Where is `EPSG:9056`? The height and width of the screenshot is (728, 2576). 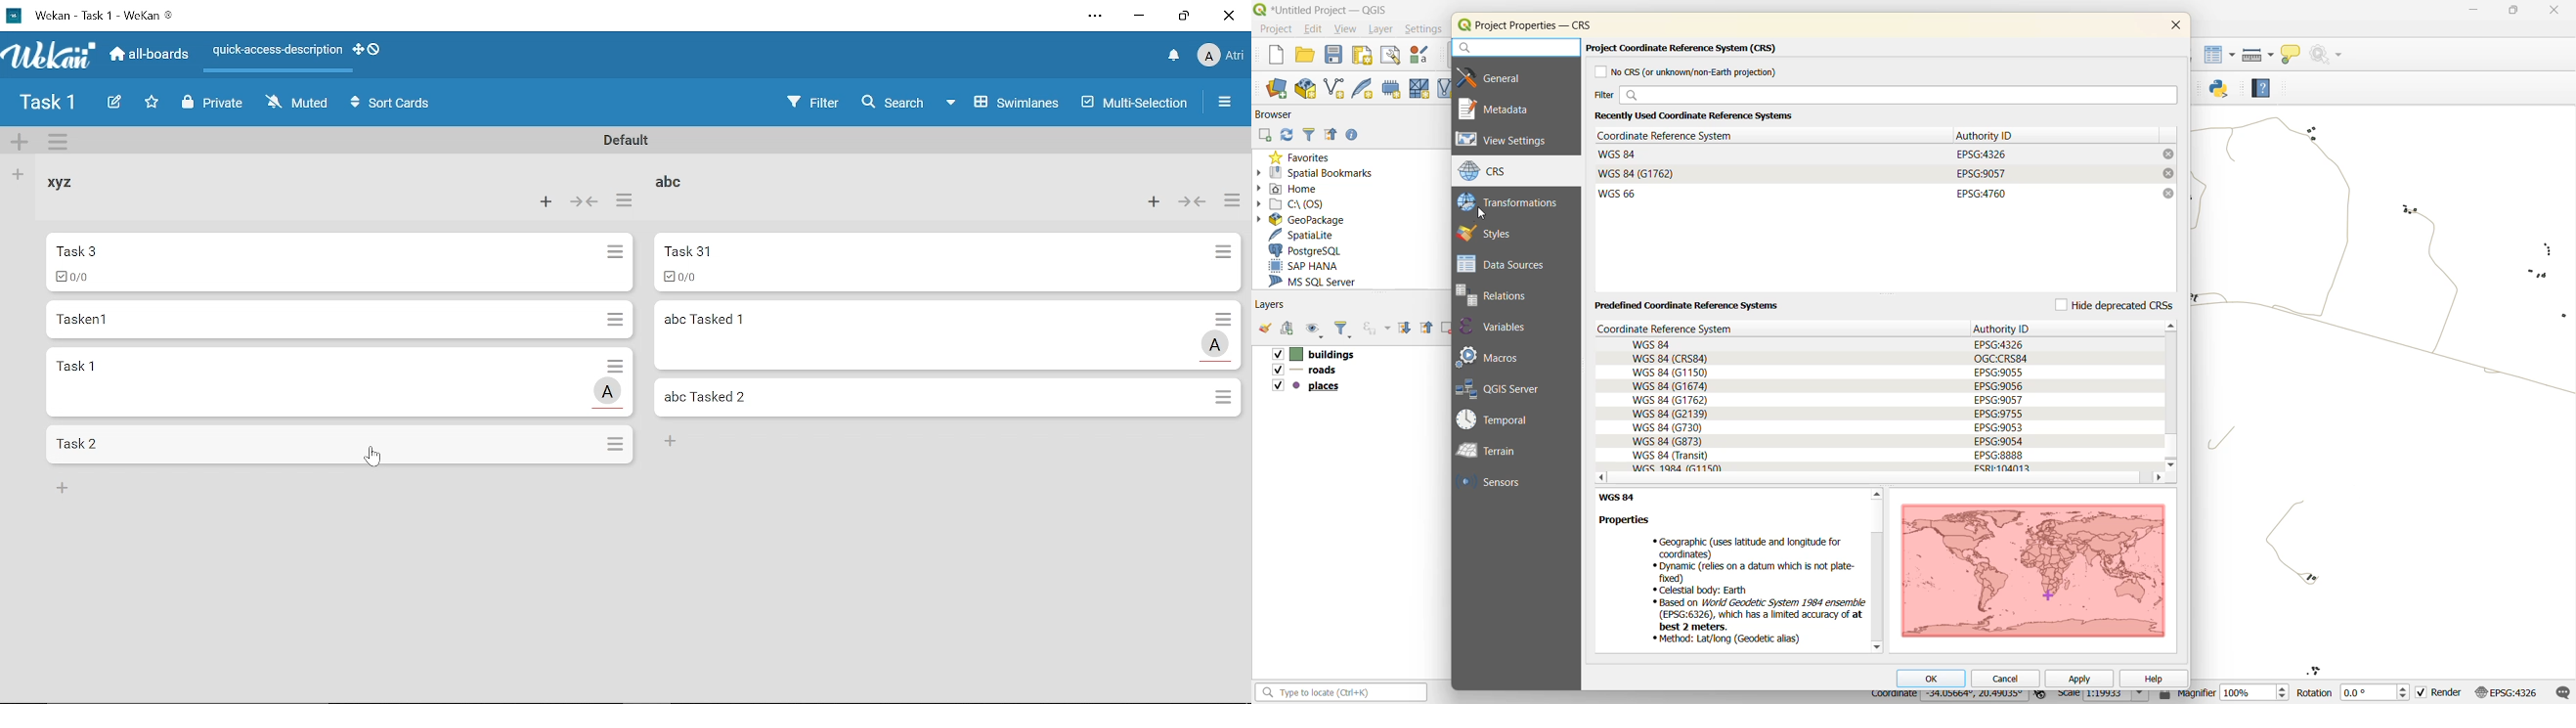
EPSG:9056 is located at coordinates (1999, 386).